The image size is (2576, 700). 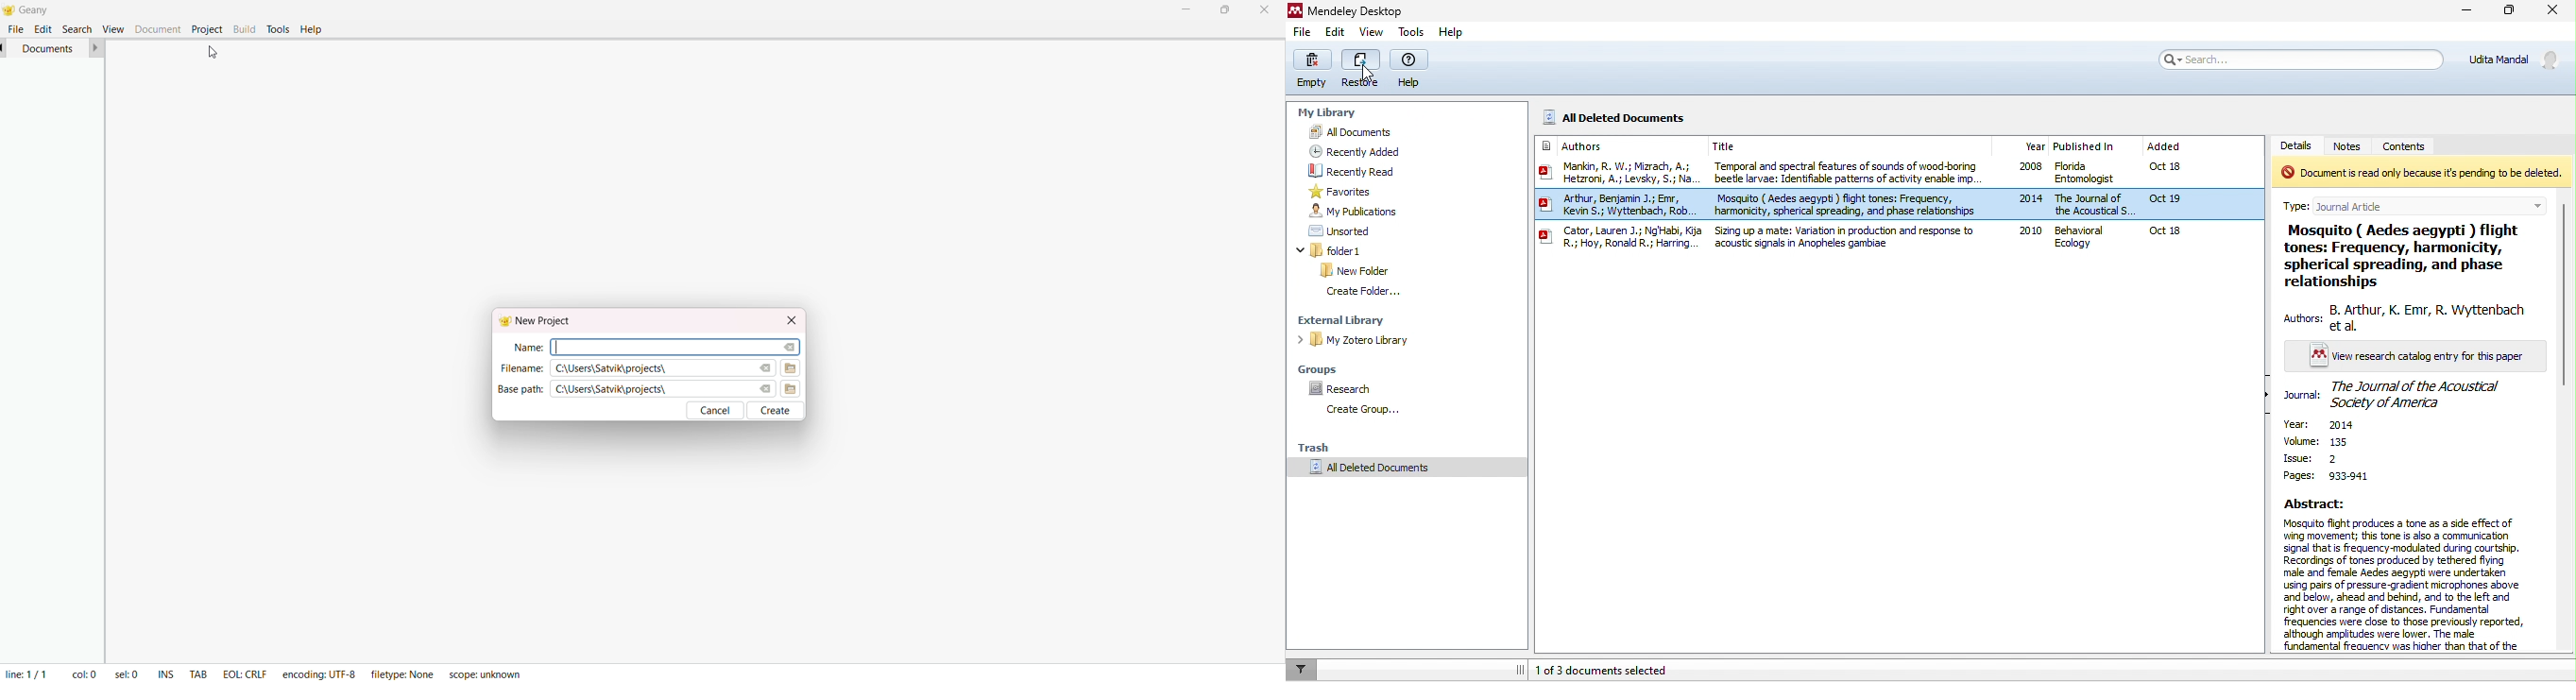 I want to click on all documents, so click(x=1368, y=131).